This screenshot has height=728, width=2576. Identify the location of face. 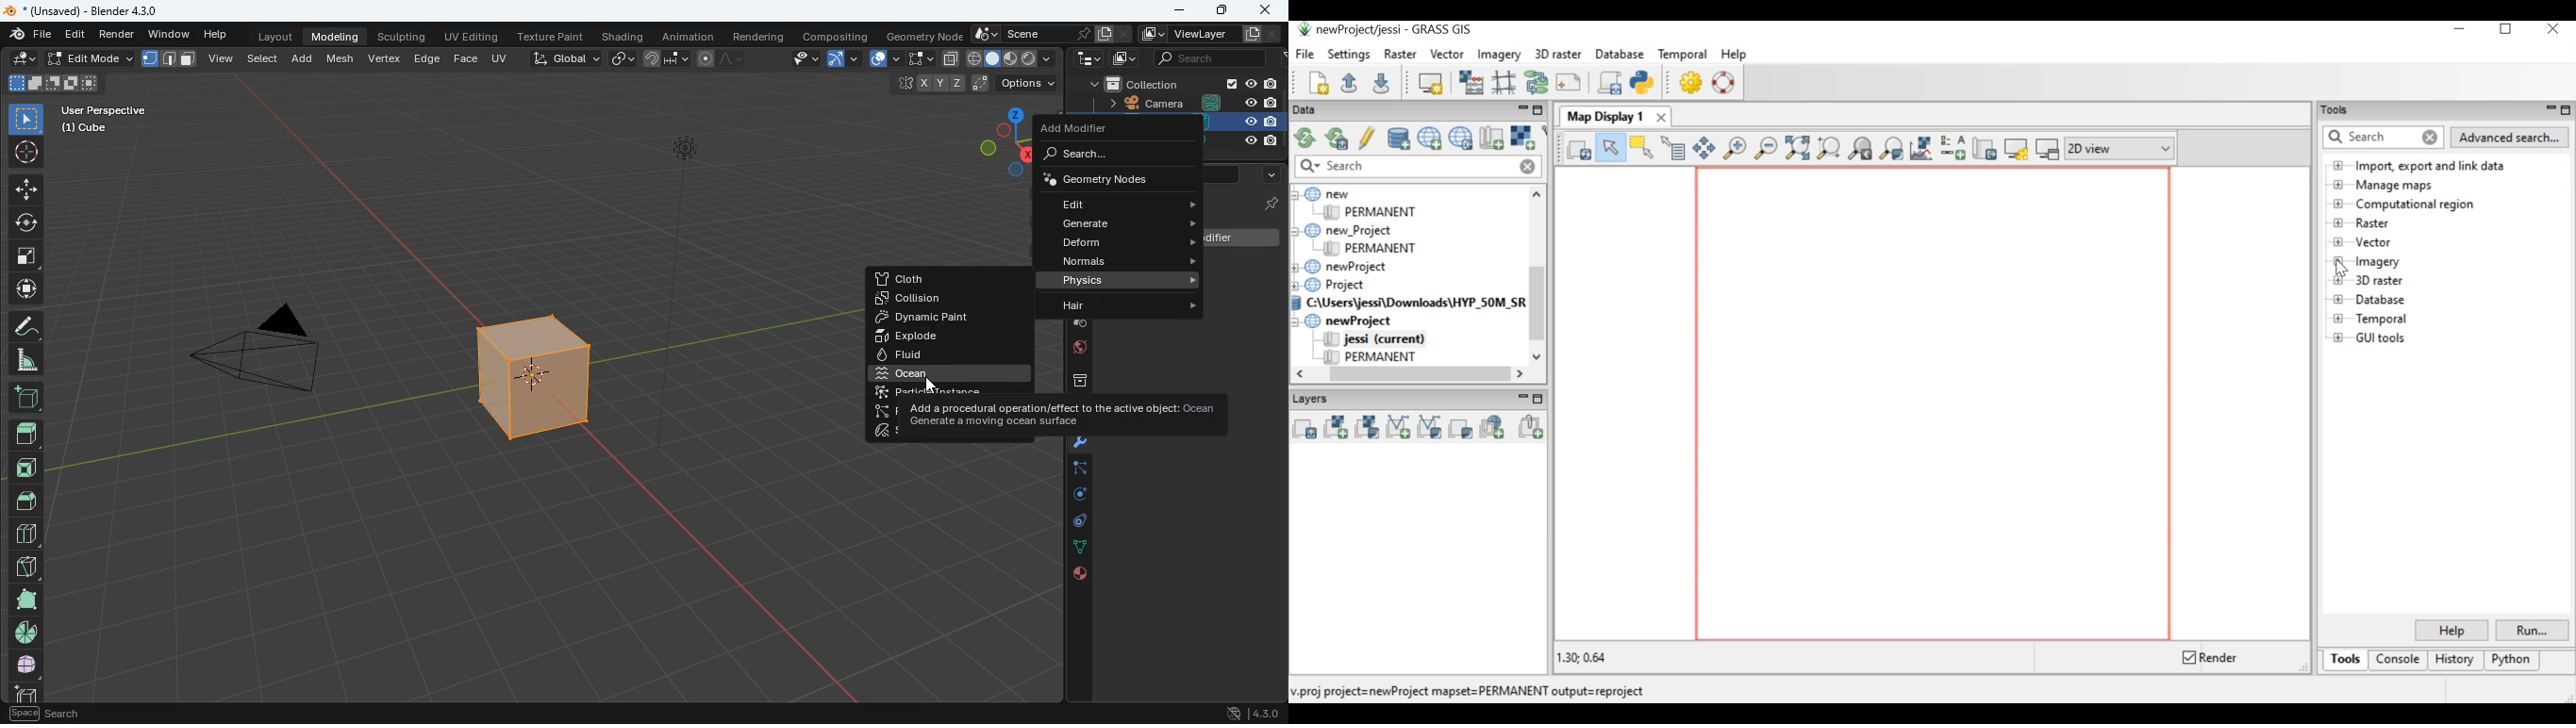
(465, 58).